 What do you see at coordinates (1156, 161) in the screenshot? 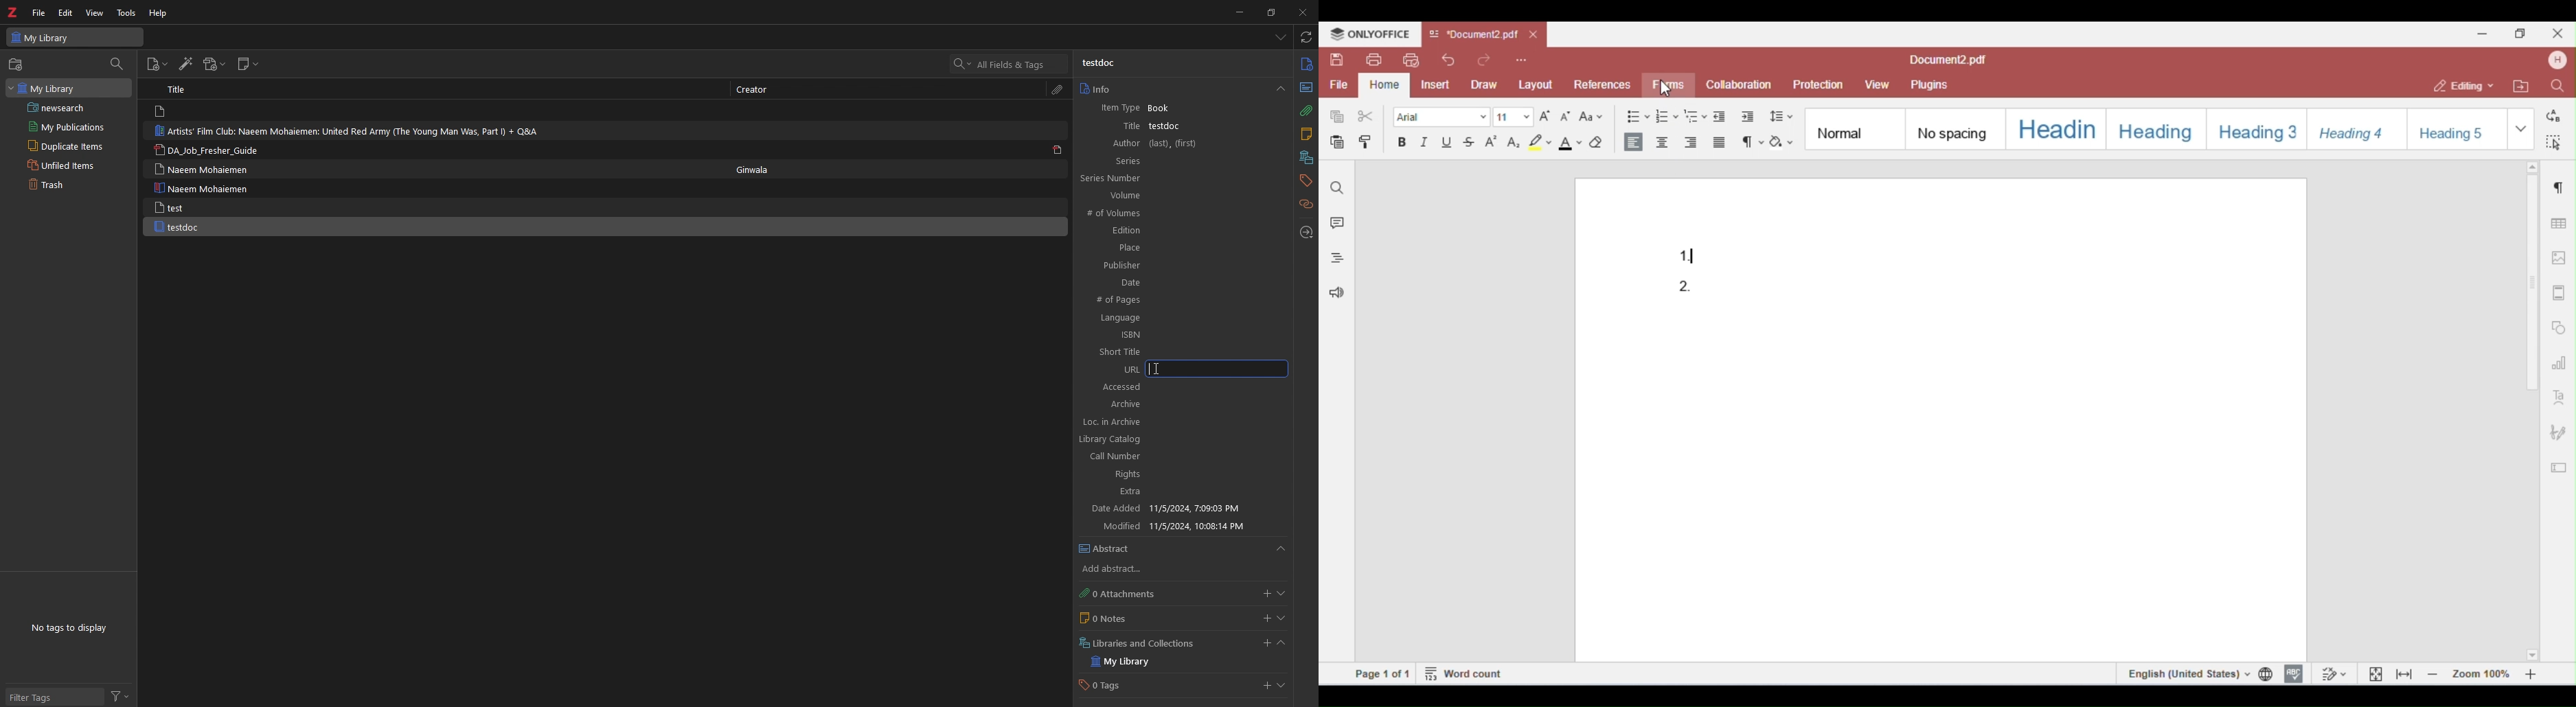
I see `Series` at bounding box center [1156, 161].